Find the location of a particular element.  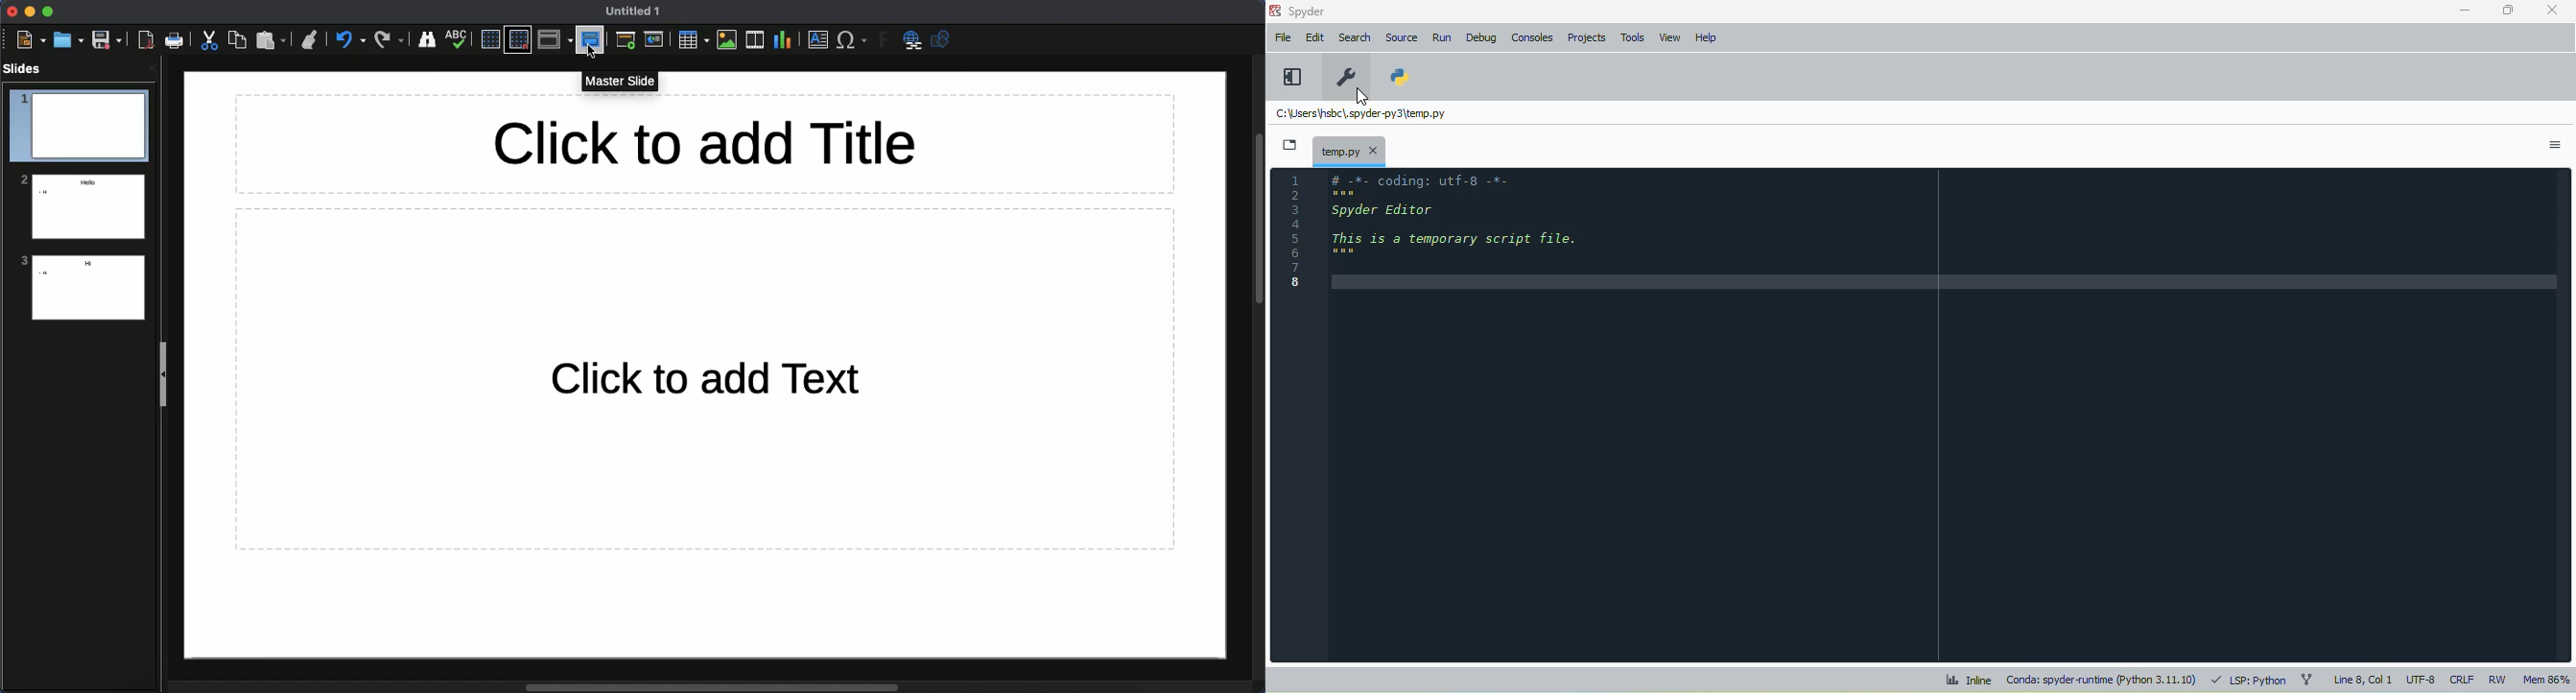

PYTHONPATH manager is located at coordinates (1398, 76).